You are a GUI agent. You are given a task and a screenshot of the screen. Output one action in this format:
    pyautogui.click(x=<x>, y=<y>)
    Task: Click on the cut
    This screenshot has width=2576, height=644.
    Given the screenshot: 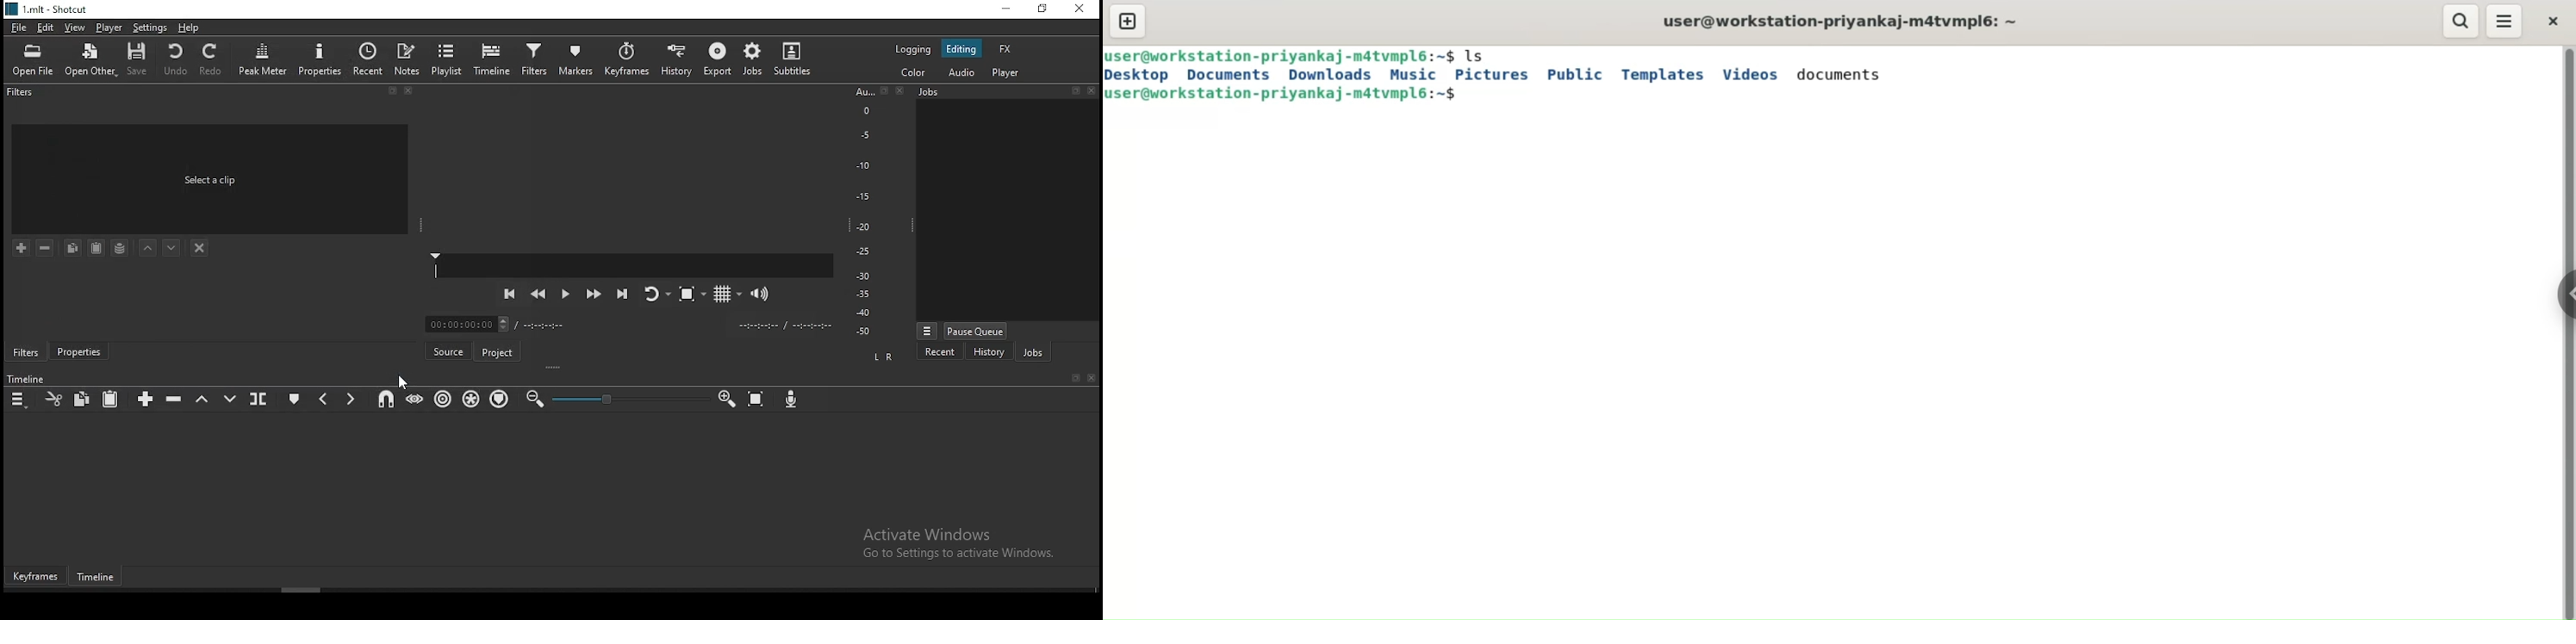 What is the action you would take?
    pyautogui.click(x=53, y=398)
    